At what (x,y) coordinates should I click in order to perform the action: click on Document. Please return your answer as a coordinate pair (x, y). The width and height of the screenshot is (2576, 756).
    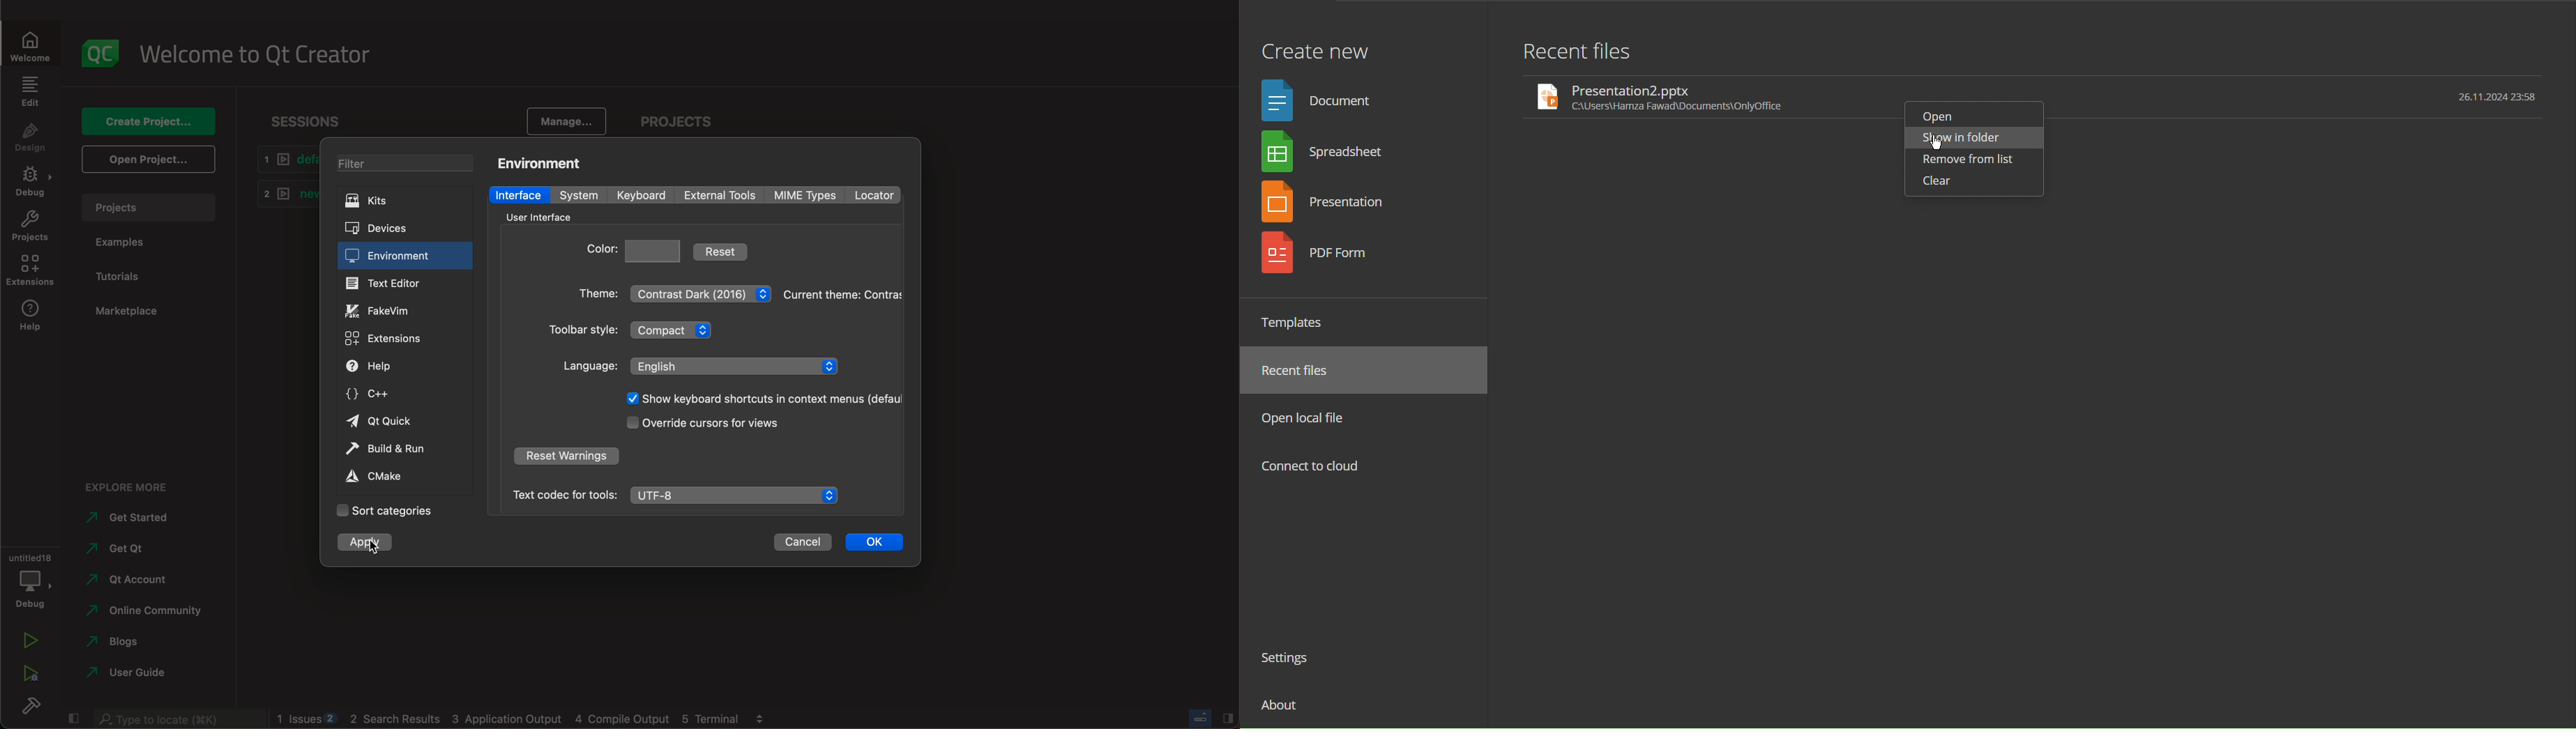
    Looking at the image, I should click on (1322, 99).